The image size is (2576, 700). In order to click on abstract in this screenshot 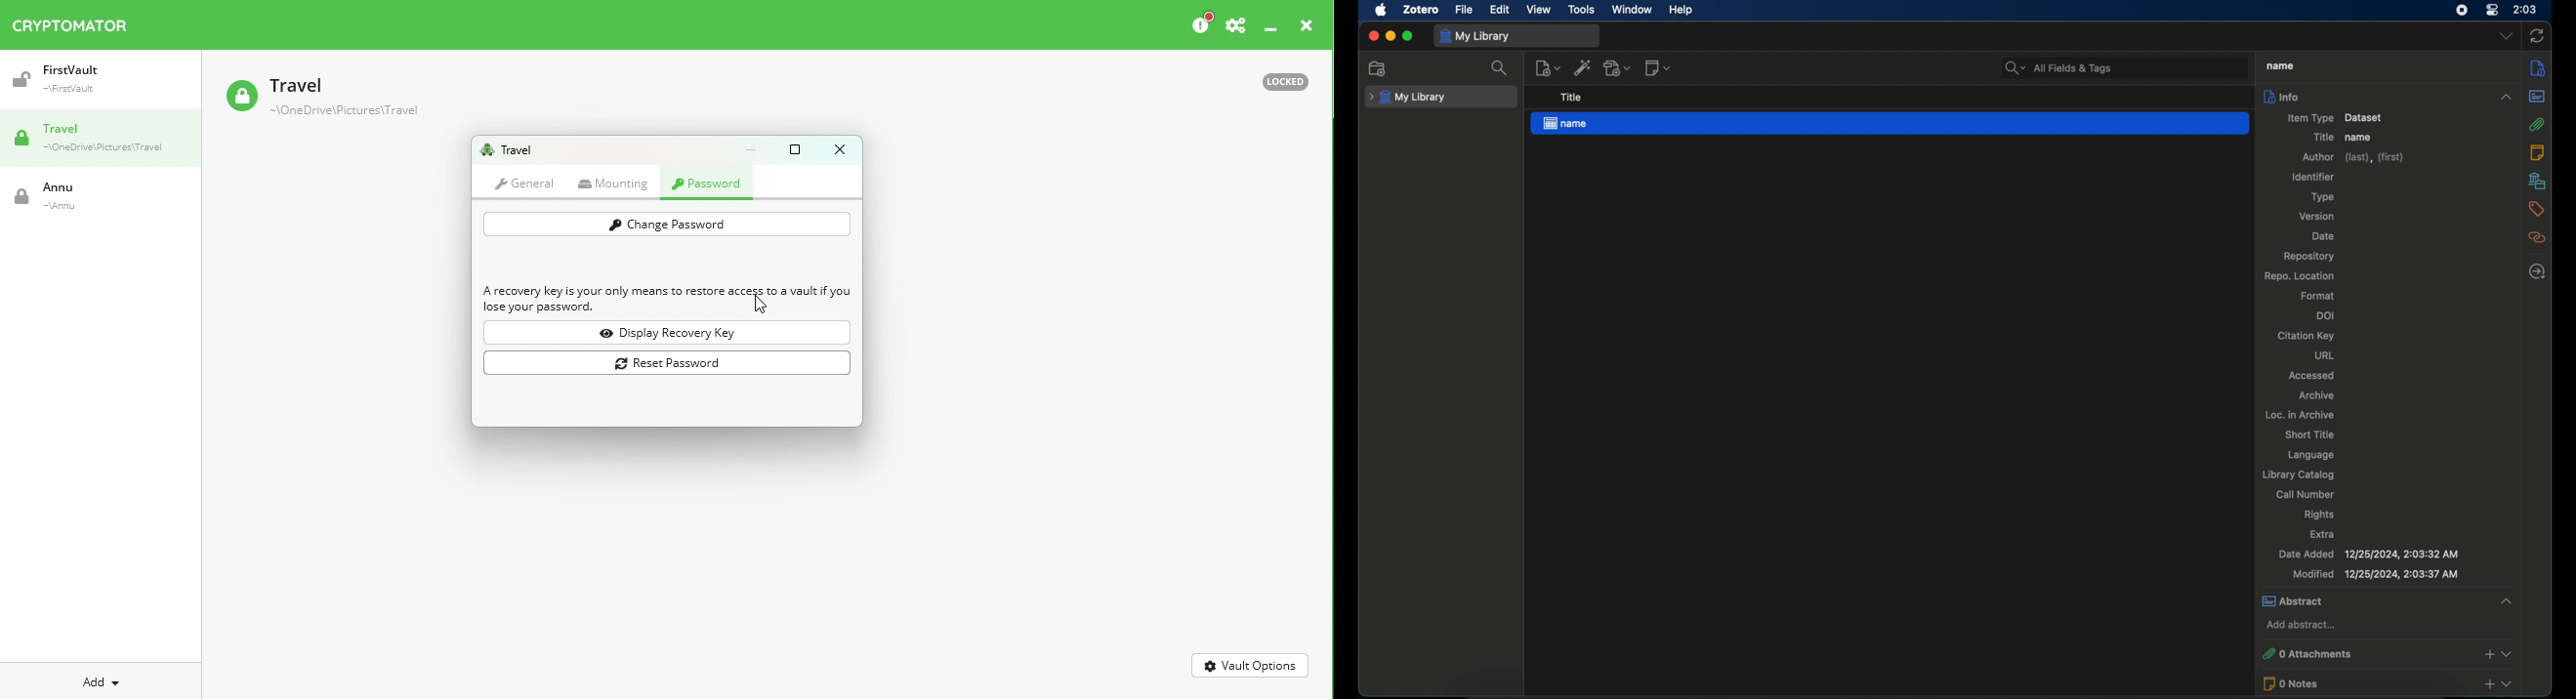, I will do `click(2387, 600)`.